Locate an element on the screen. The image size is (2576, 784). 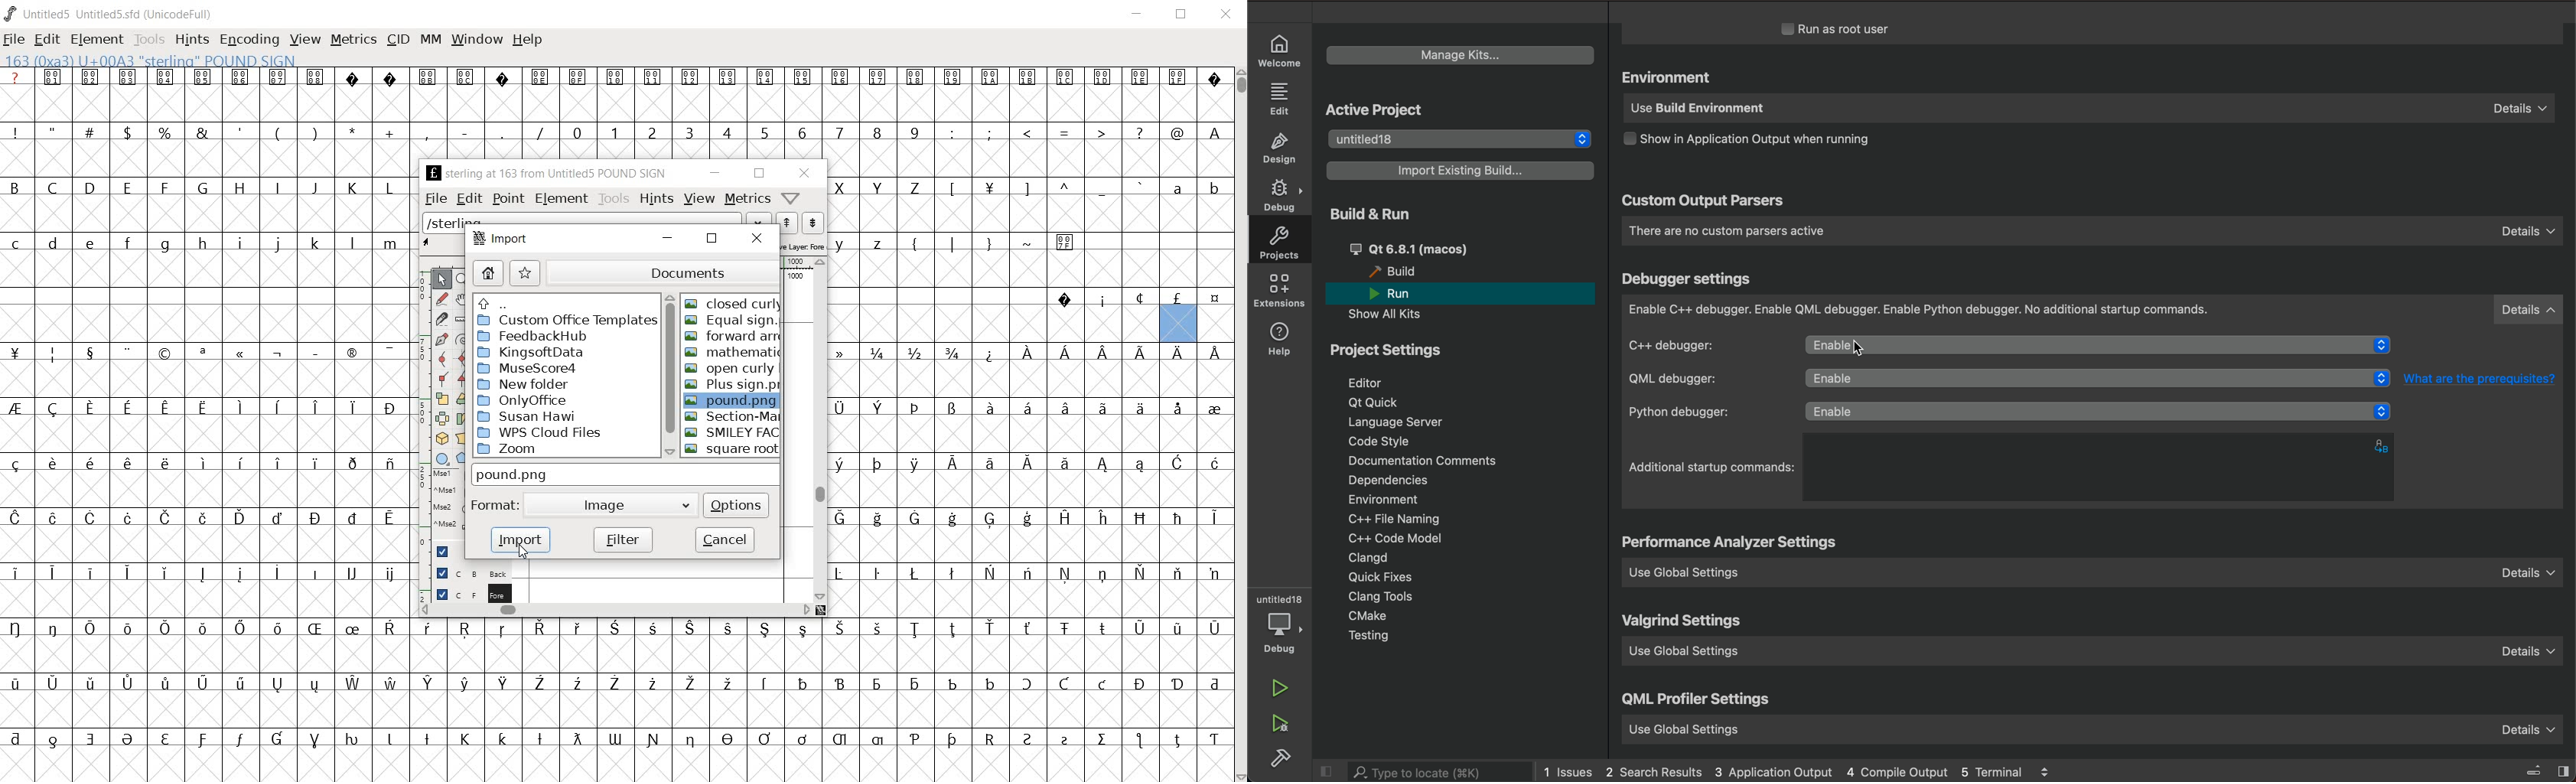
MluseScore4 is located at coordinates (529, 368).